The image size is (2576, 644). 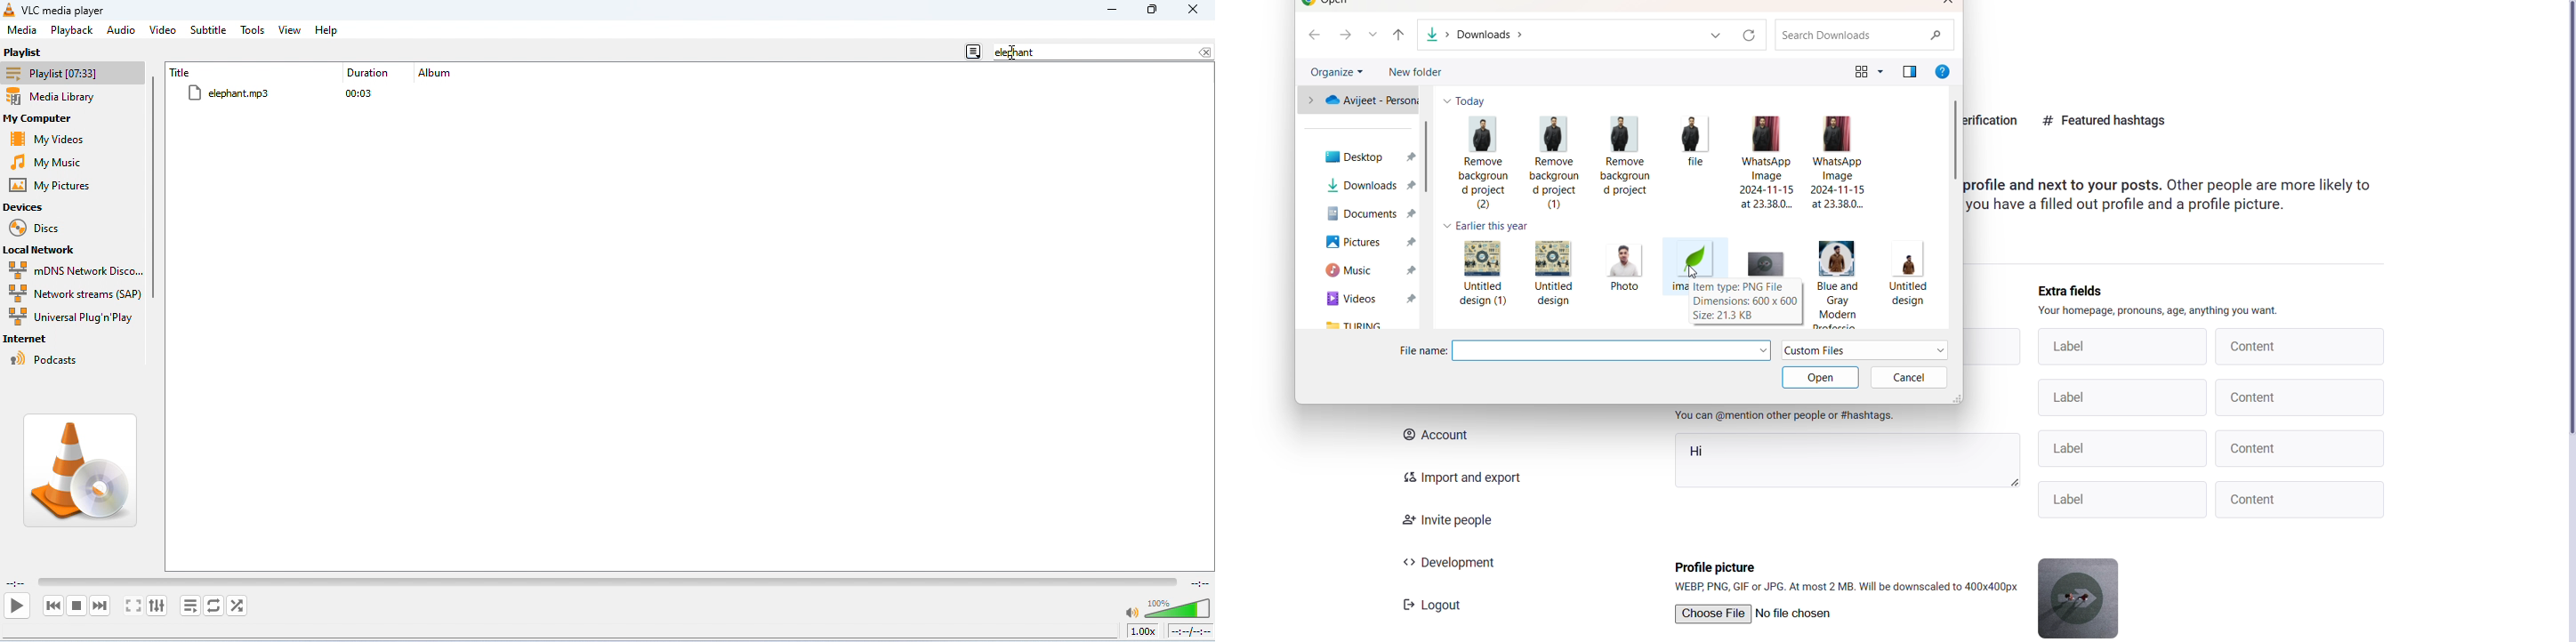 What do you see at coordinates (1192, 10) in the screenshot?
I see `close` at bounding box center [1192, 10].